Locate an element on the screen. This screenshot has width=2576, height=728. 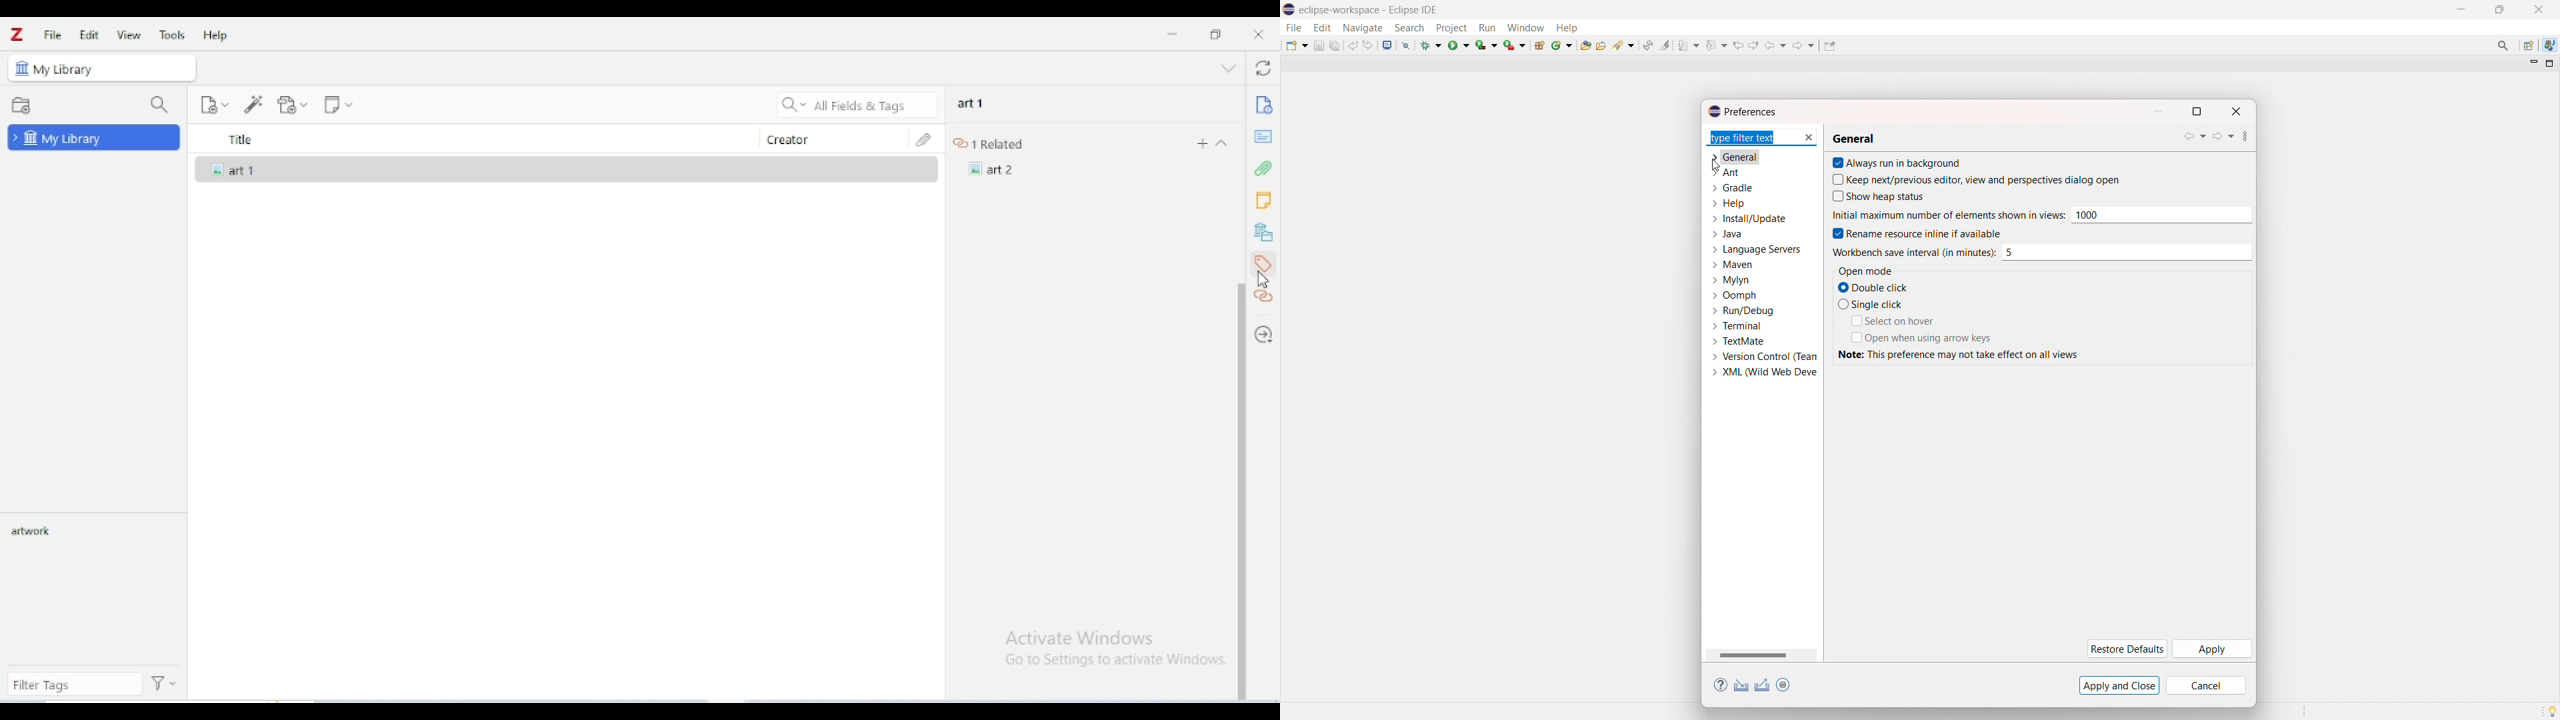
save is located at coordinates (1319, 45).